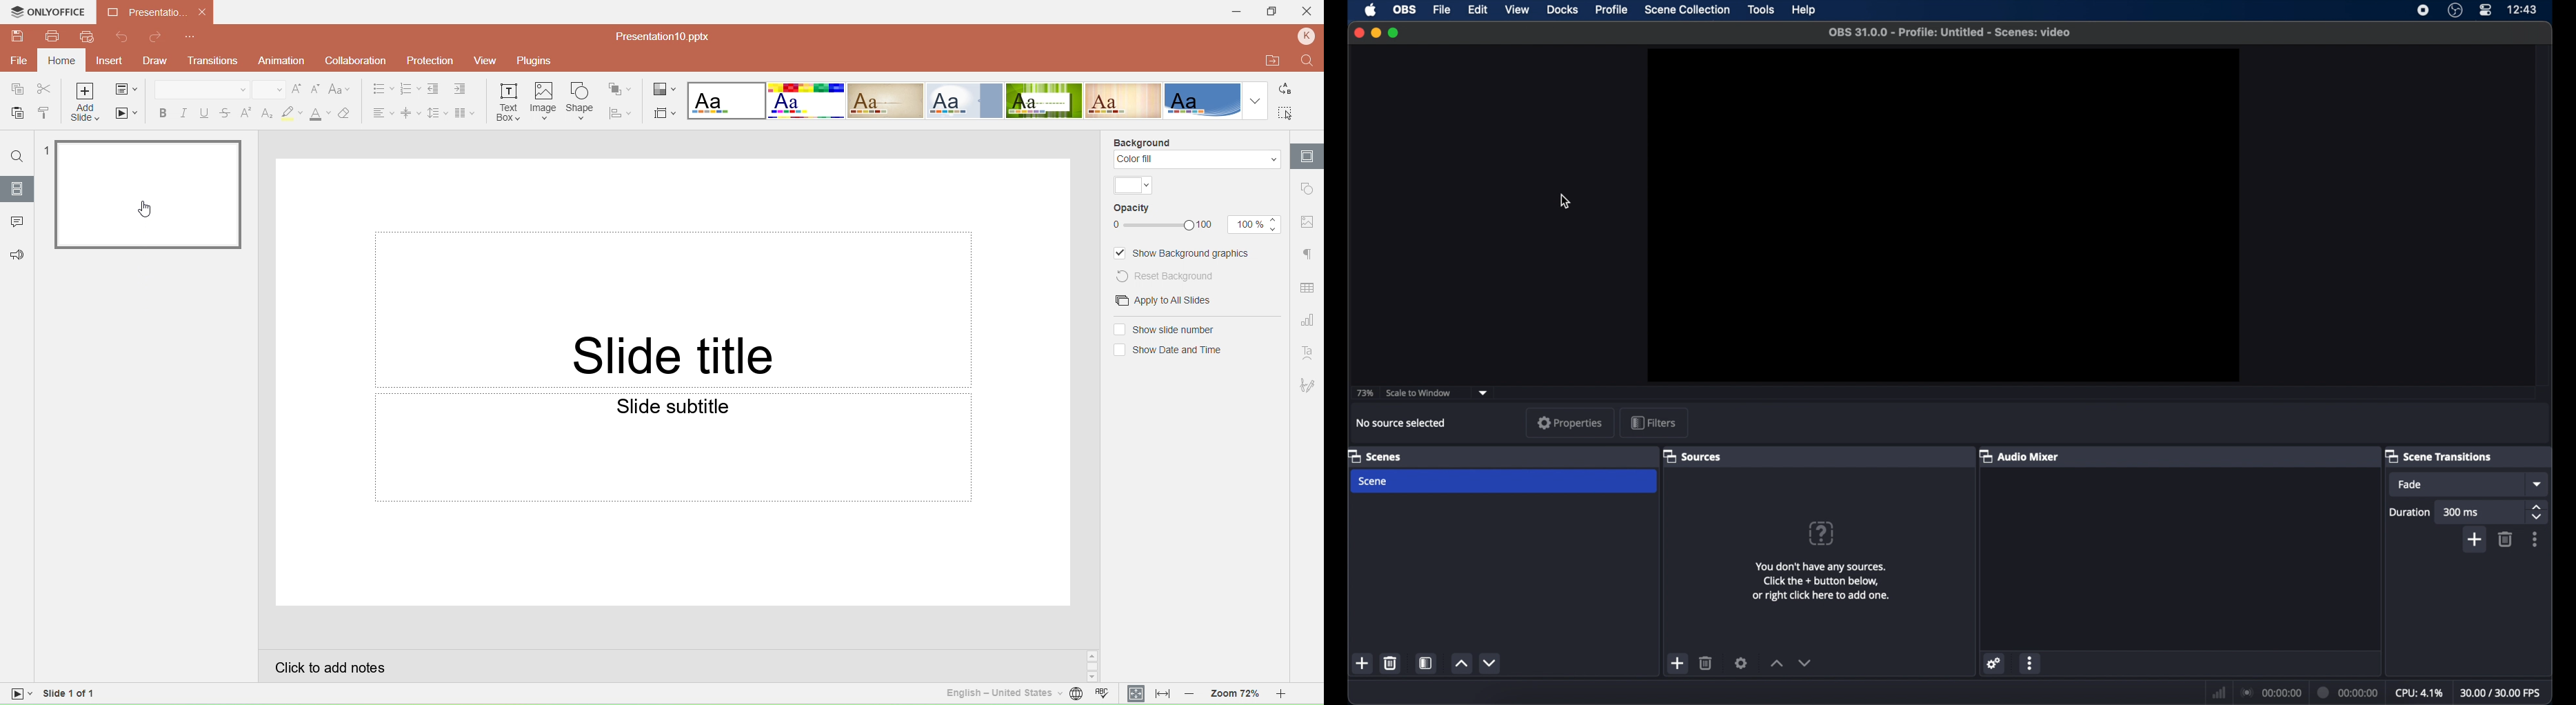 The height and width of the screenshot is (728, 2576). What do you see at coordinates (2486, 10) in the screenshot?
I see `control center` at bounding box center [2486, 10].